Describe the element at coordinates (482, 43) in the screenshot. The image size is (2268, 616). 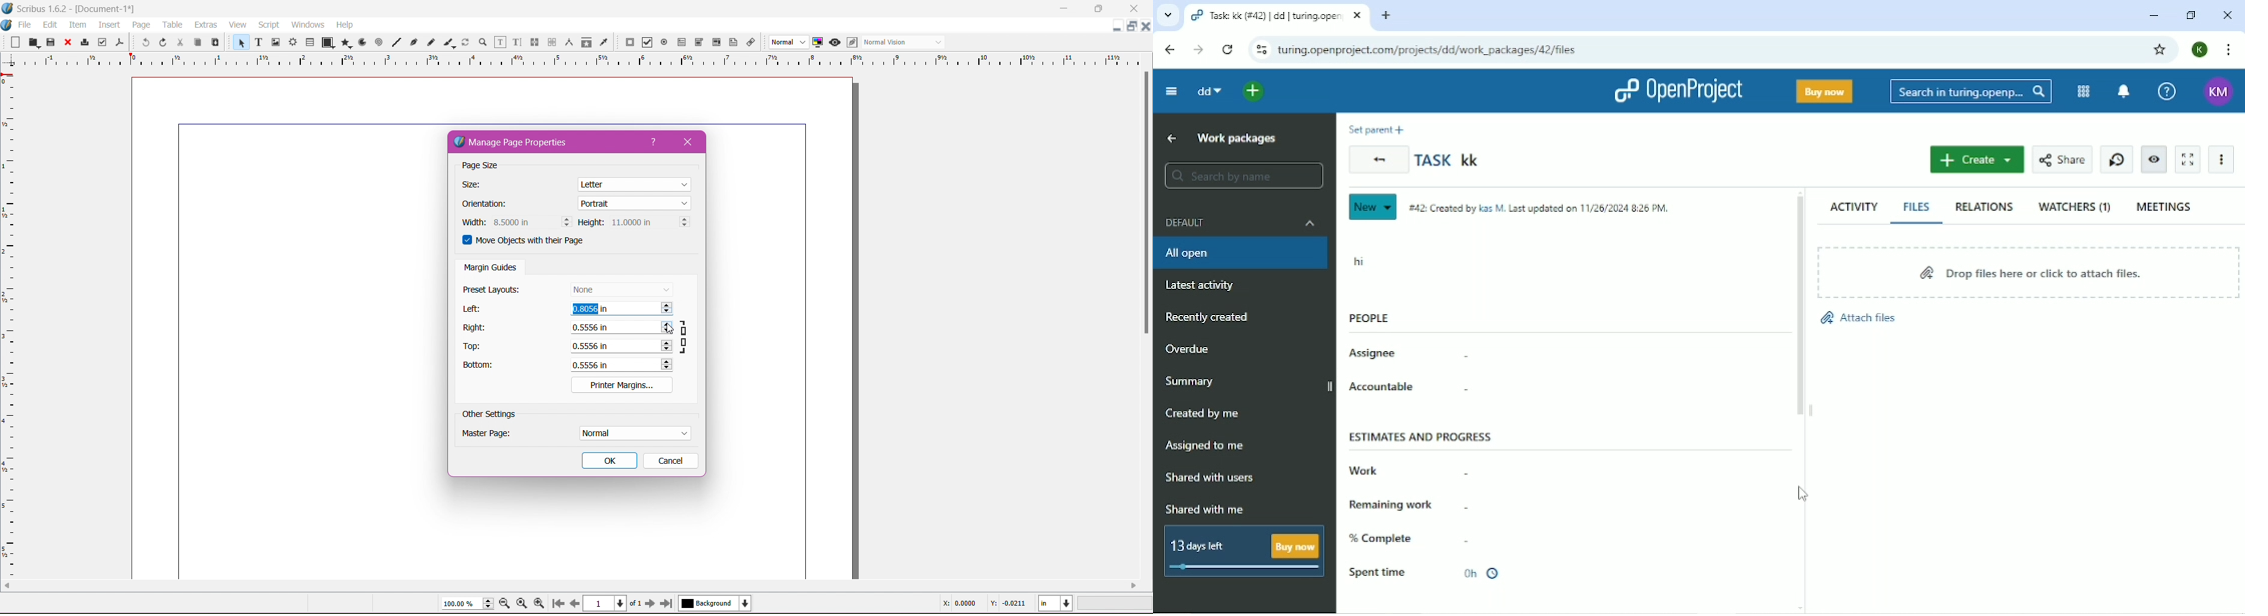
I see `Zoom In or Out` at that location.